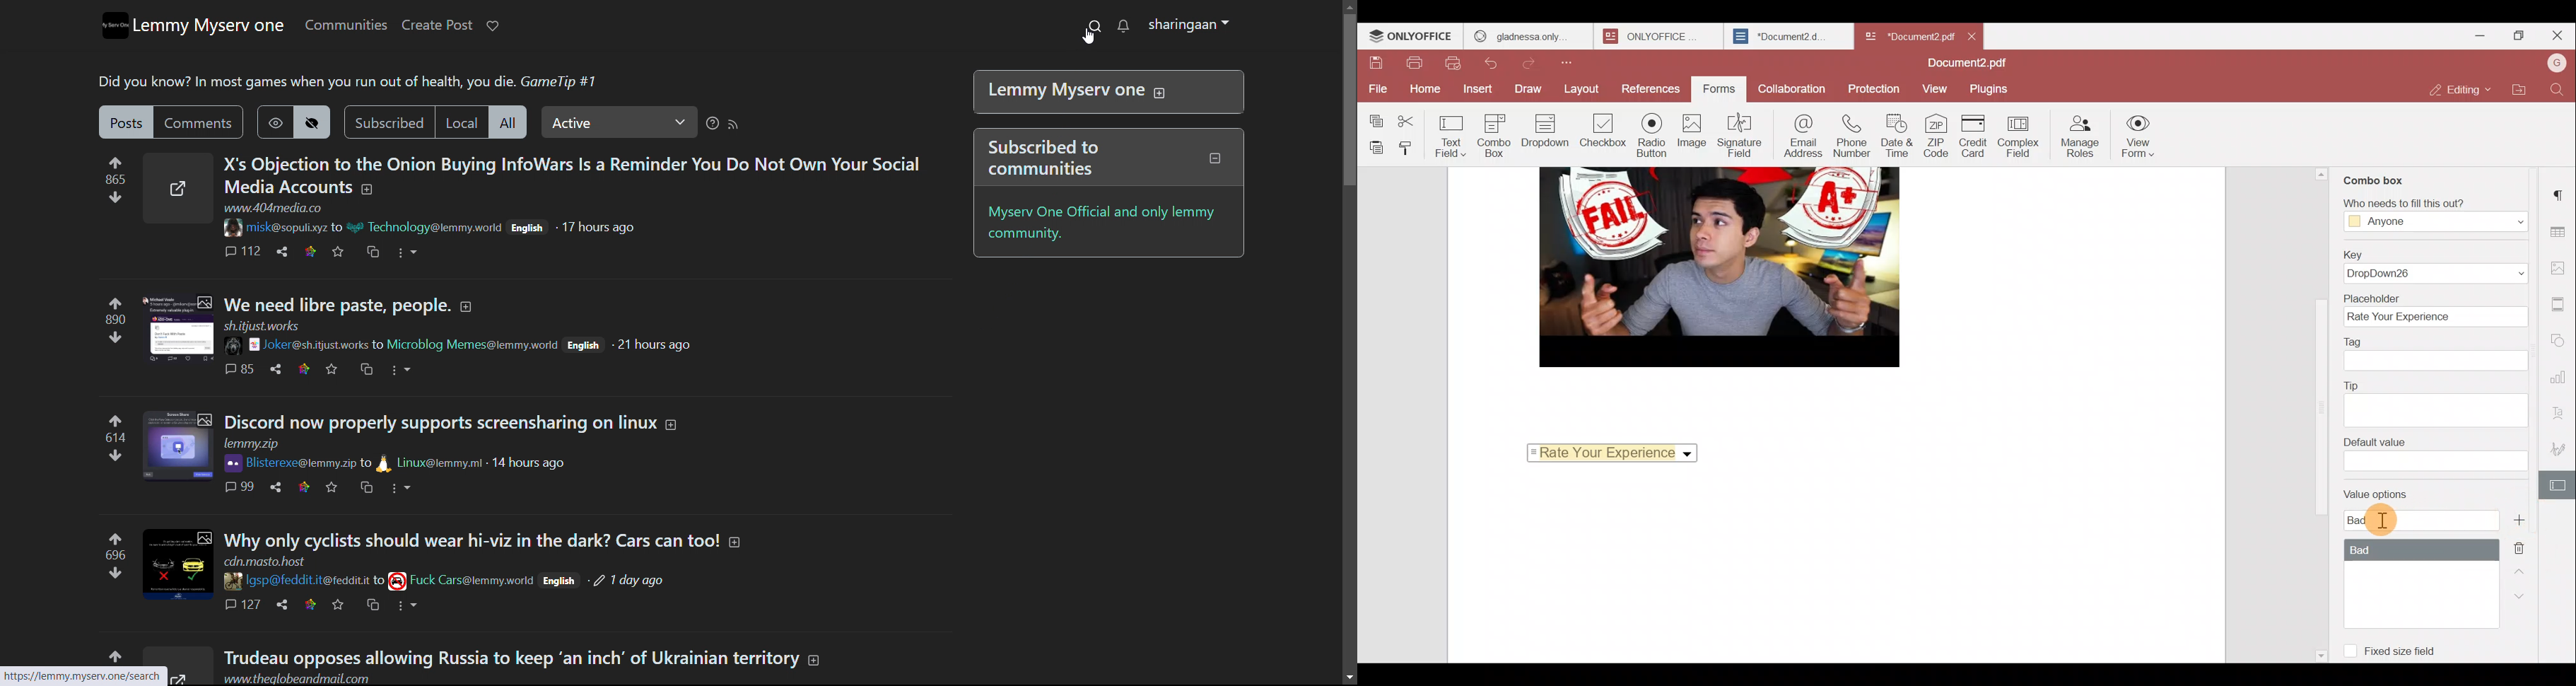 The width and height of the screenshot is (2576, 700). I want to click on Document2.pdf, so click(1967, 63).